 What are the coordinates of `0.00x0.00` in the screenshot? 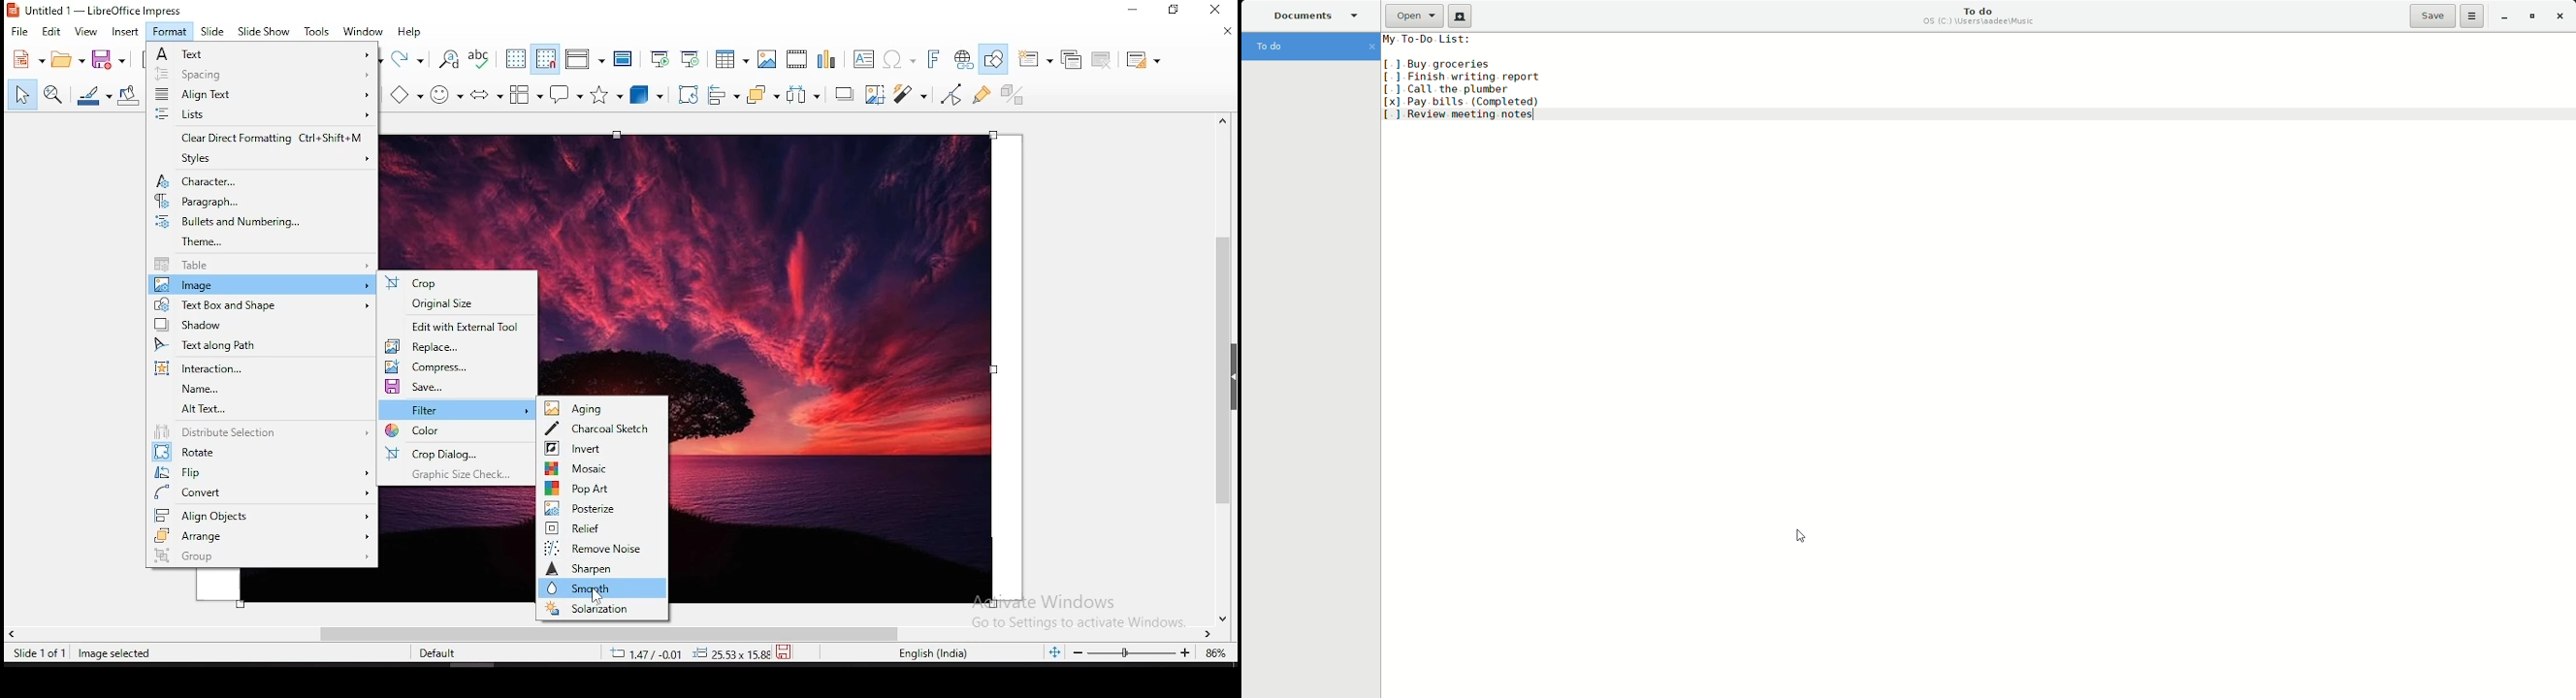 It's located at (726, 653).